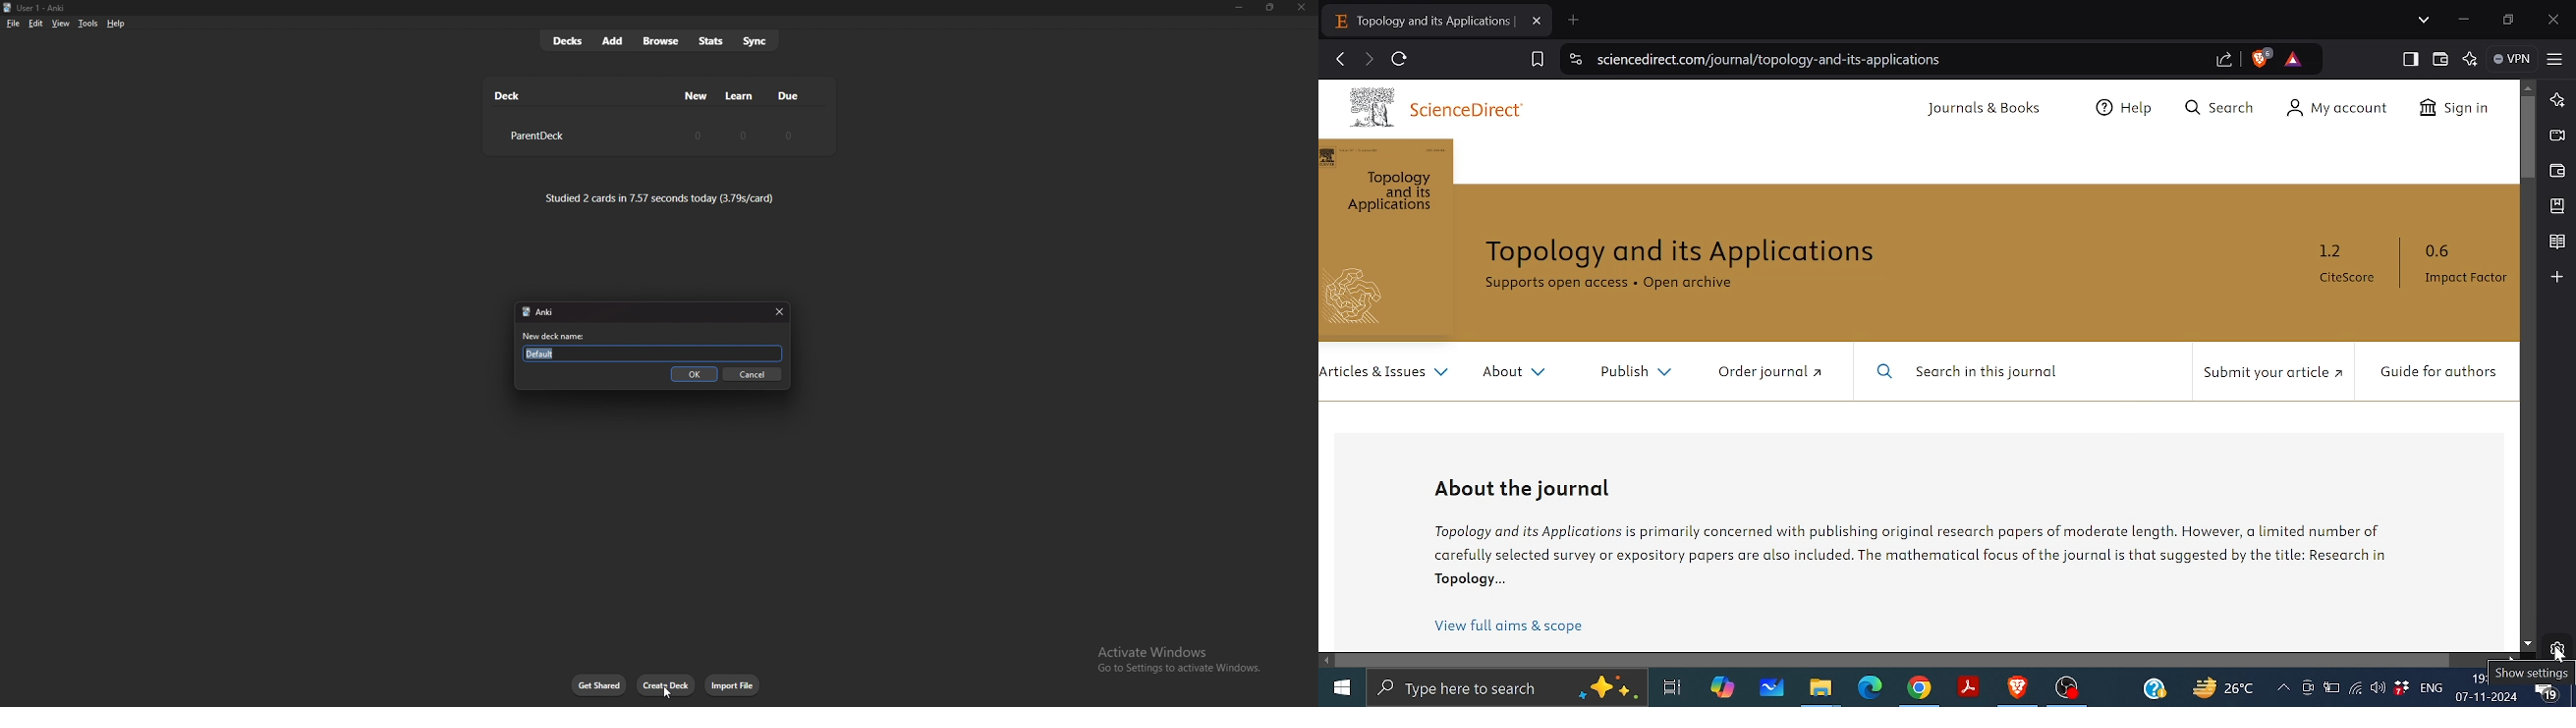  Describe the element at coordinates (60, 23) in the screenshot. I see `view` at that location.